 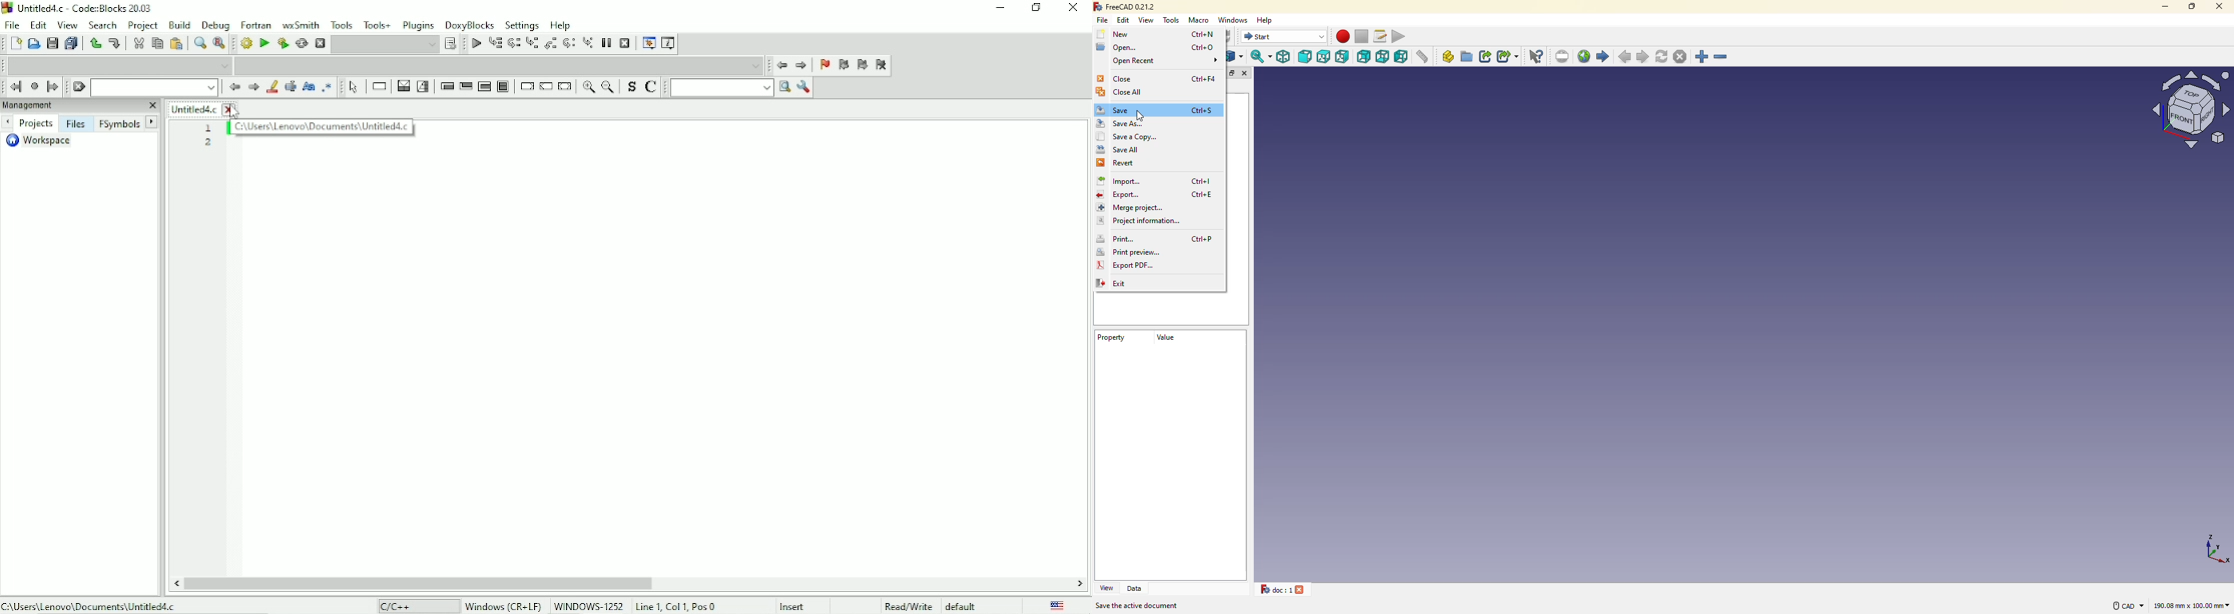 What do you see at coordinates (1232, 73) in the screenshot?
I see `expand` at bounding box center [1232, 73].